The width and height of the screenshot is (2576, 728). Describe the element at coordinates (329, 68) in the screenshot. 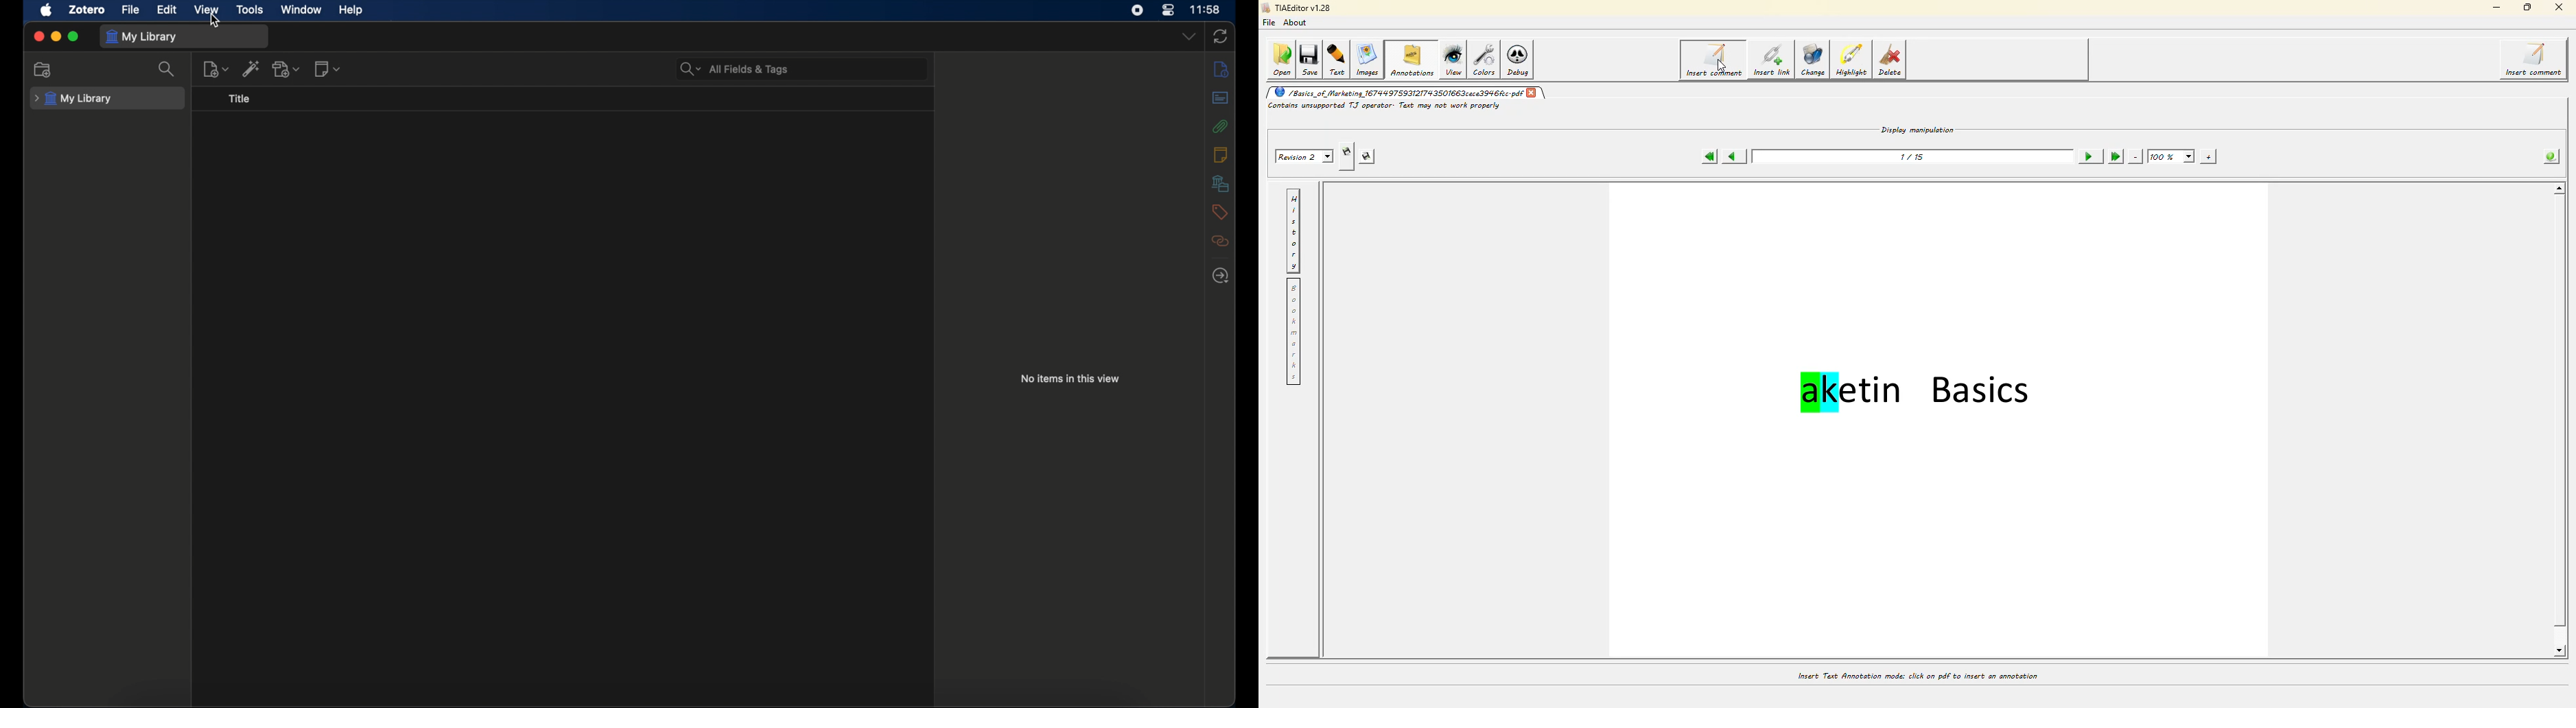

I see `new note` at that location.